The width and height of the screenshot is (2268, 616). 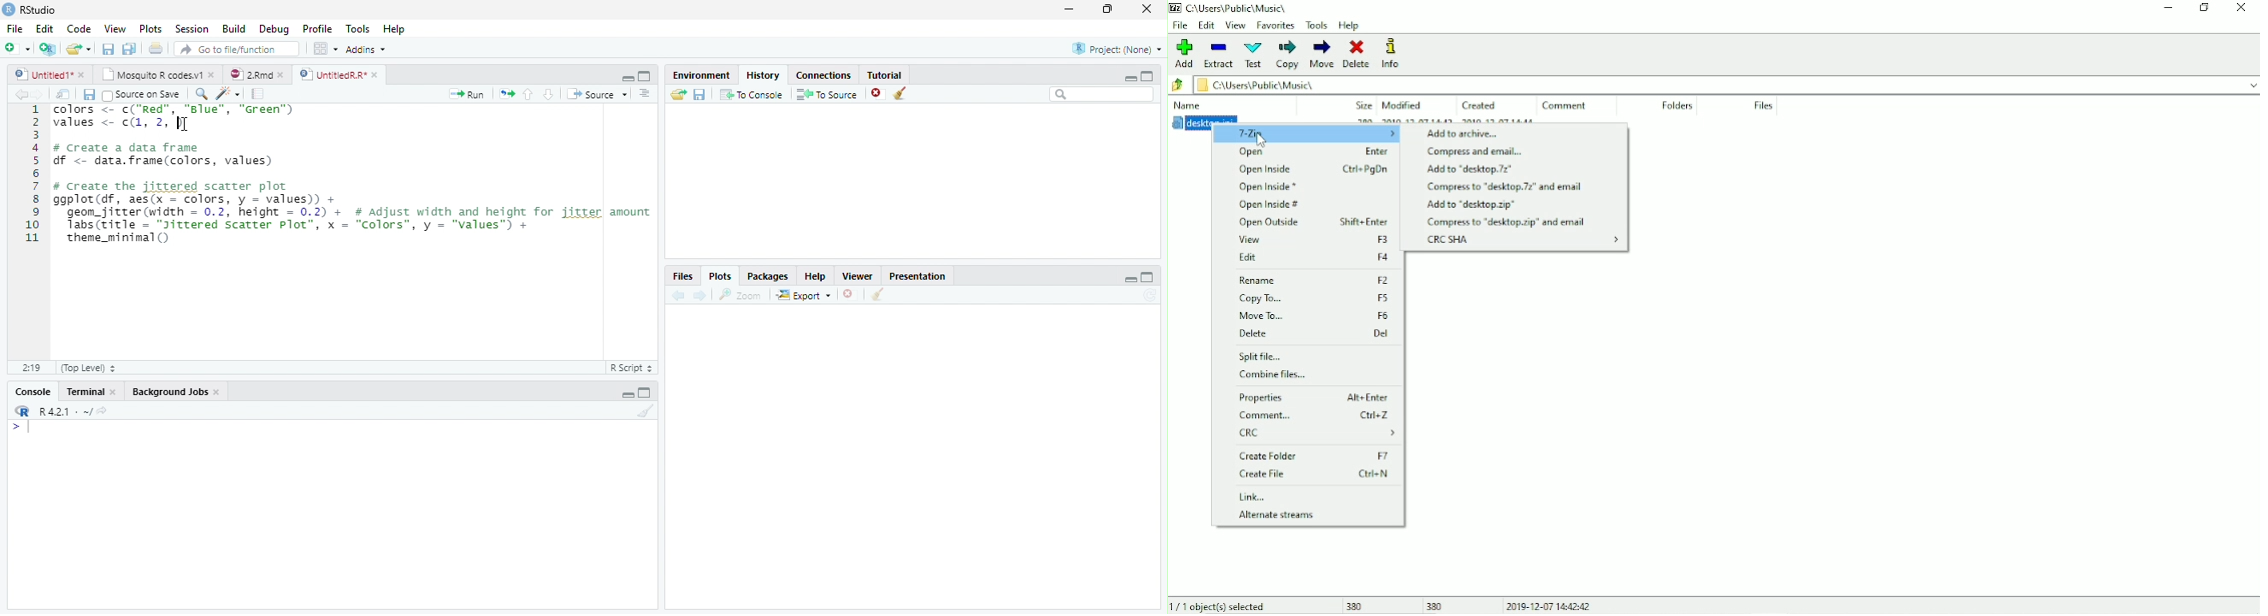 What do you see at coordinates (21, 427) in the screenshot?
I see `New line` at bounding box center [21, 427].